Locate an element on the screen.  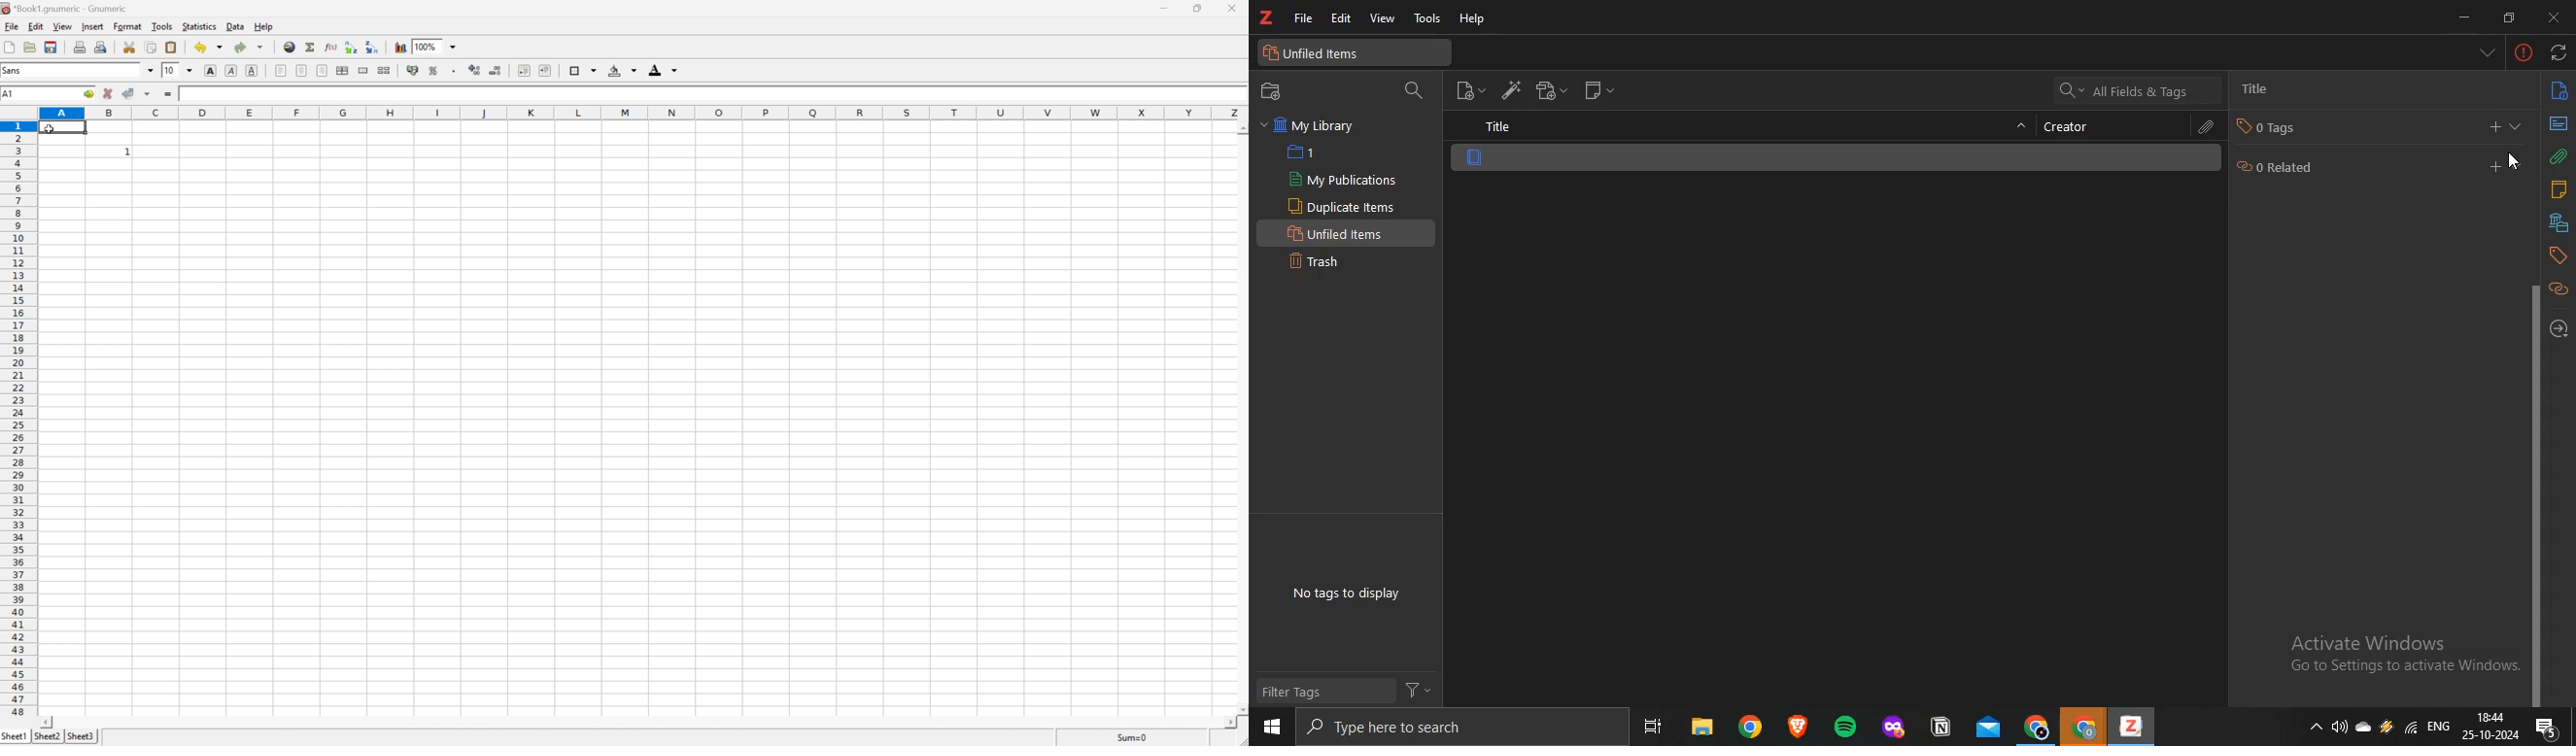
locate is located at coordinates (2559, 327).